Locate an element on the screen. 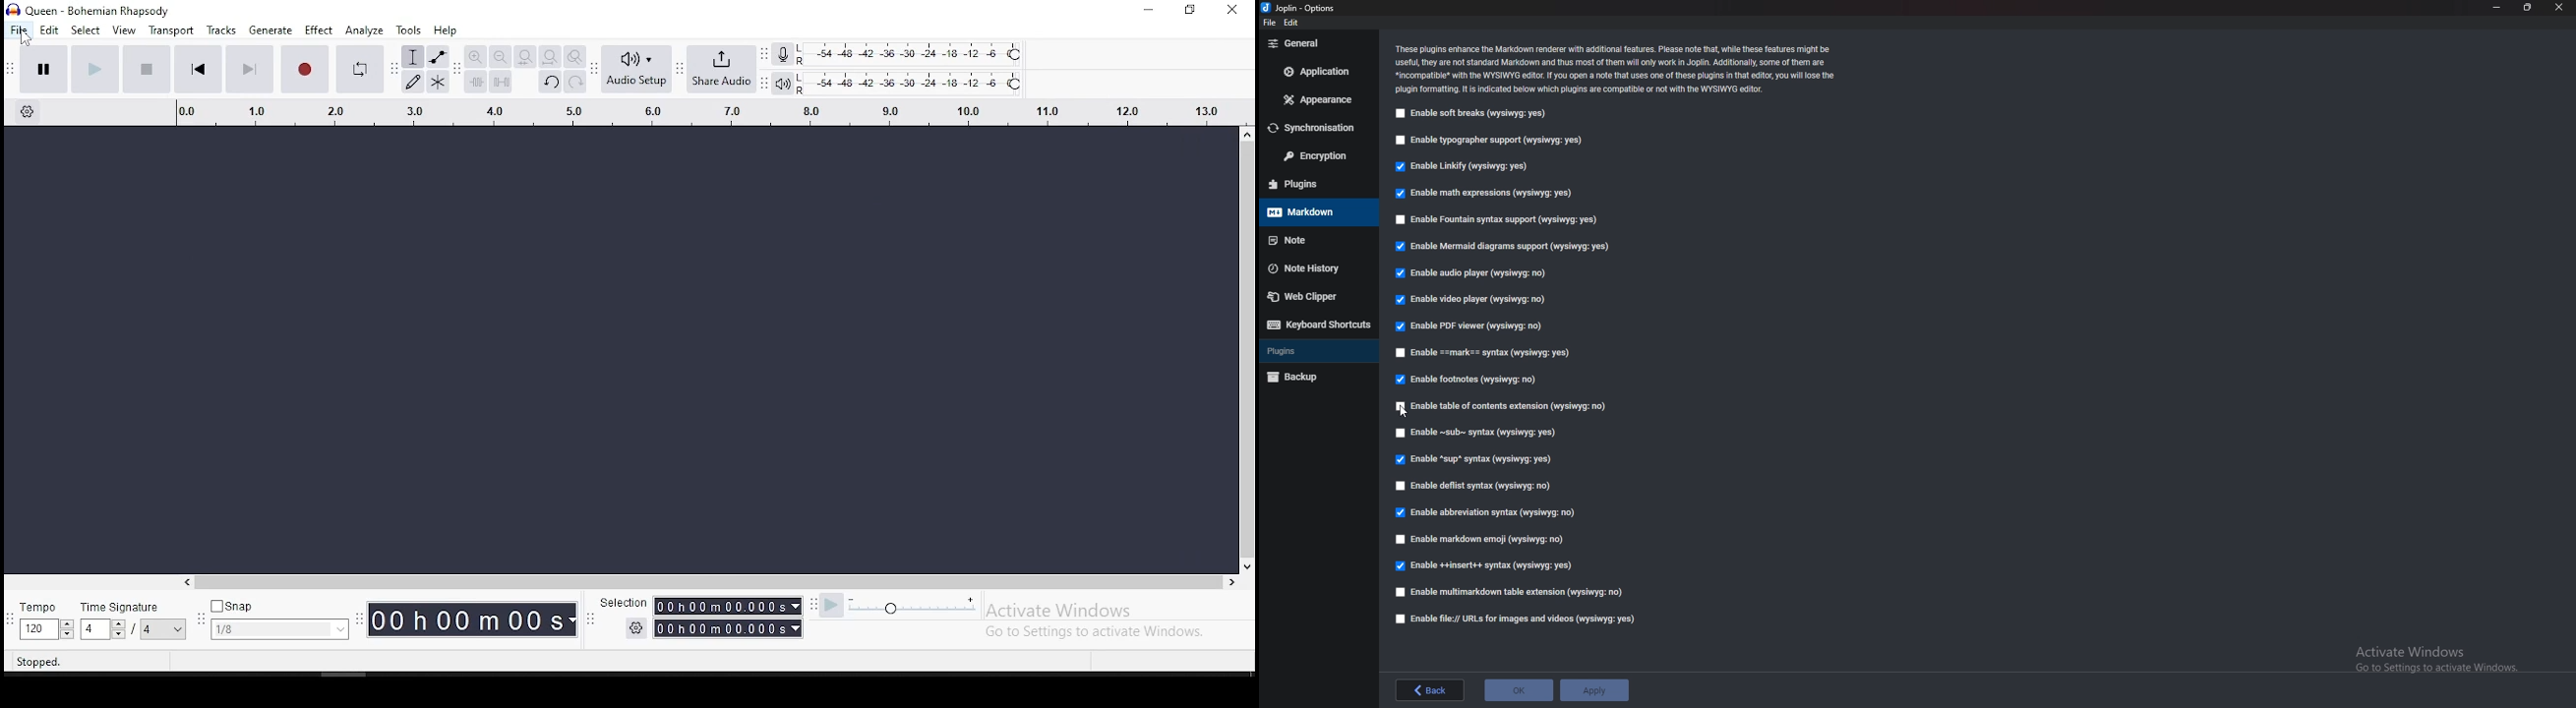 This screenshot has height=728, width=2576. audio setup is located at coordinates (636, 69).